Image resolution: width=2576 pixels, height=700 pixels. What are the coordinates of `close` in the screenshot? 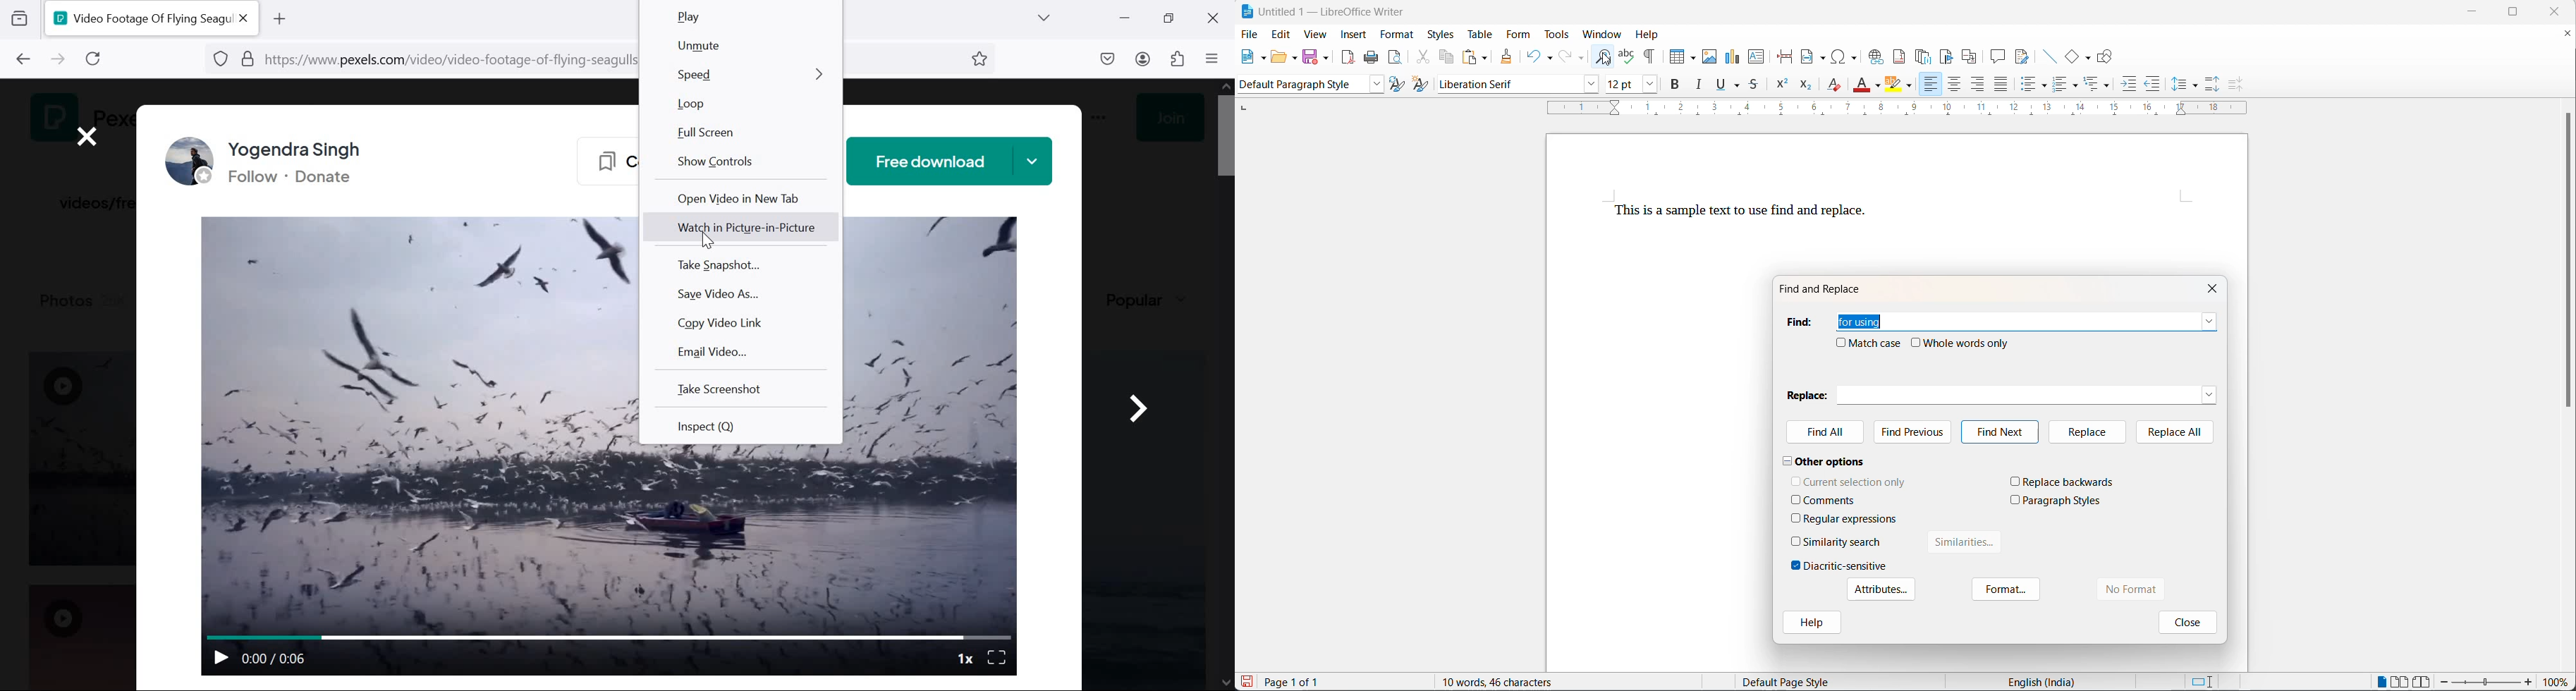 It's located at (1212, 18).